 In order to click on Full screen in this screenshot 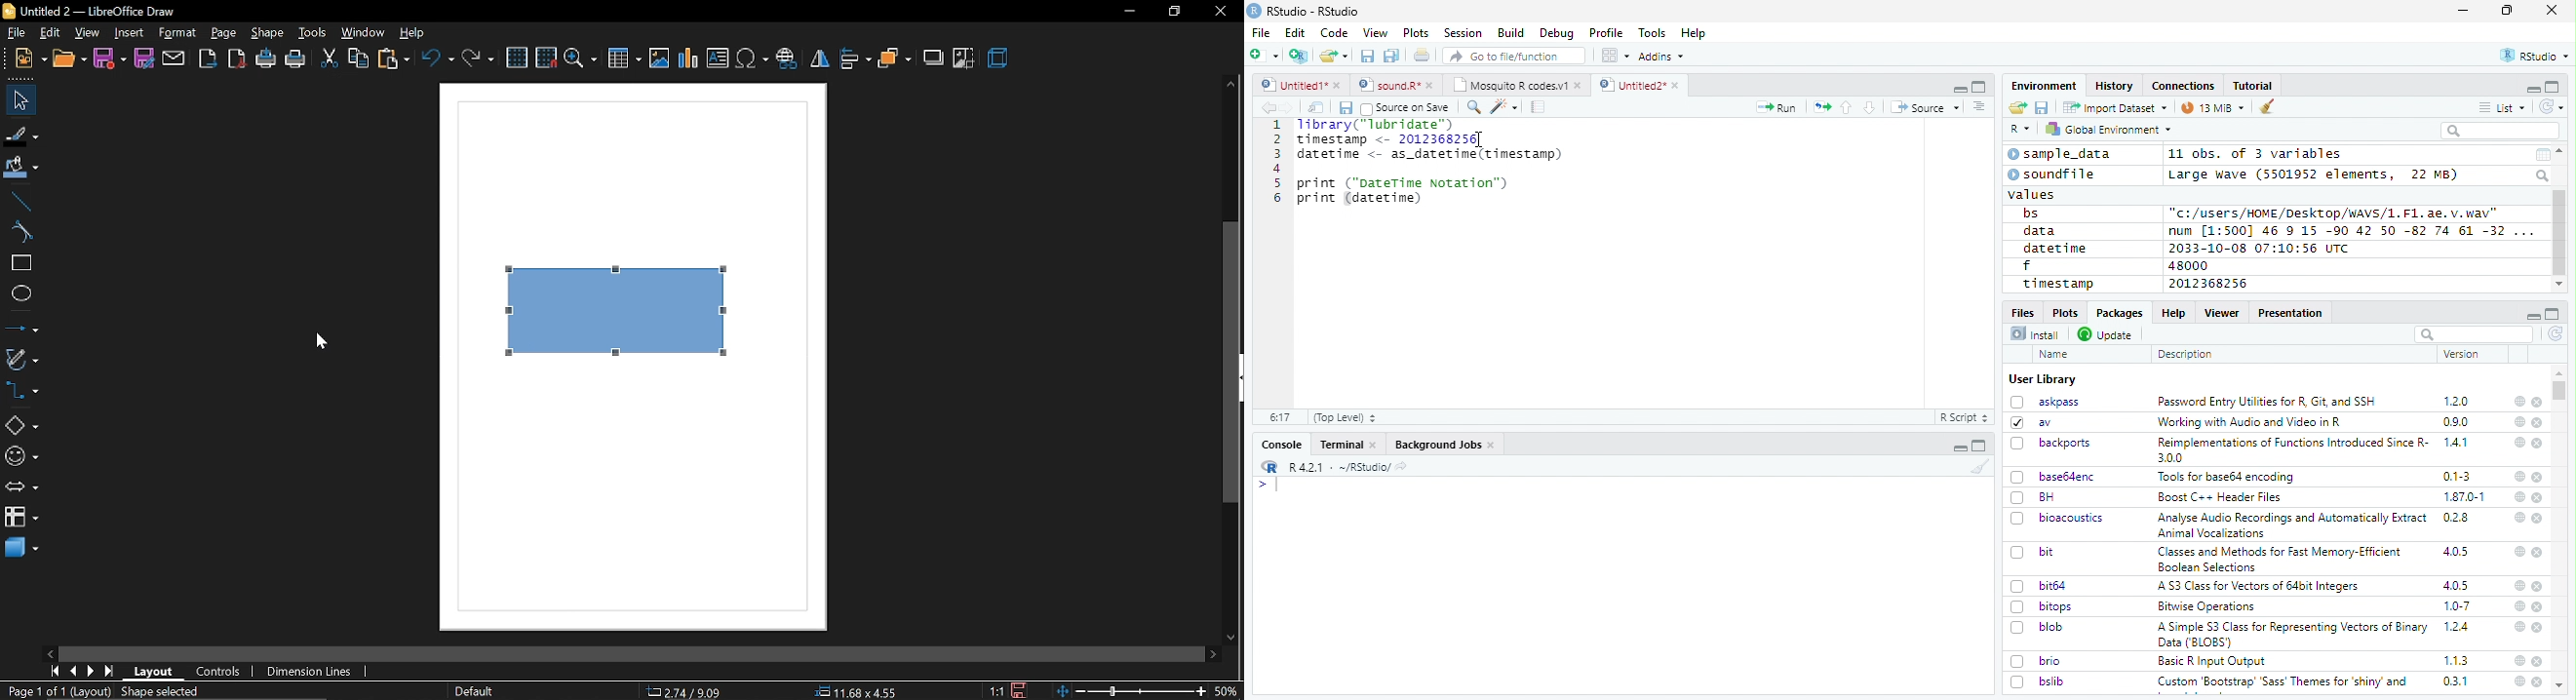, I will do `click(1979, 86)`.